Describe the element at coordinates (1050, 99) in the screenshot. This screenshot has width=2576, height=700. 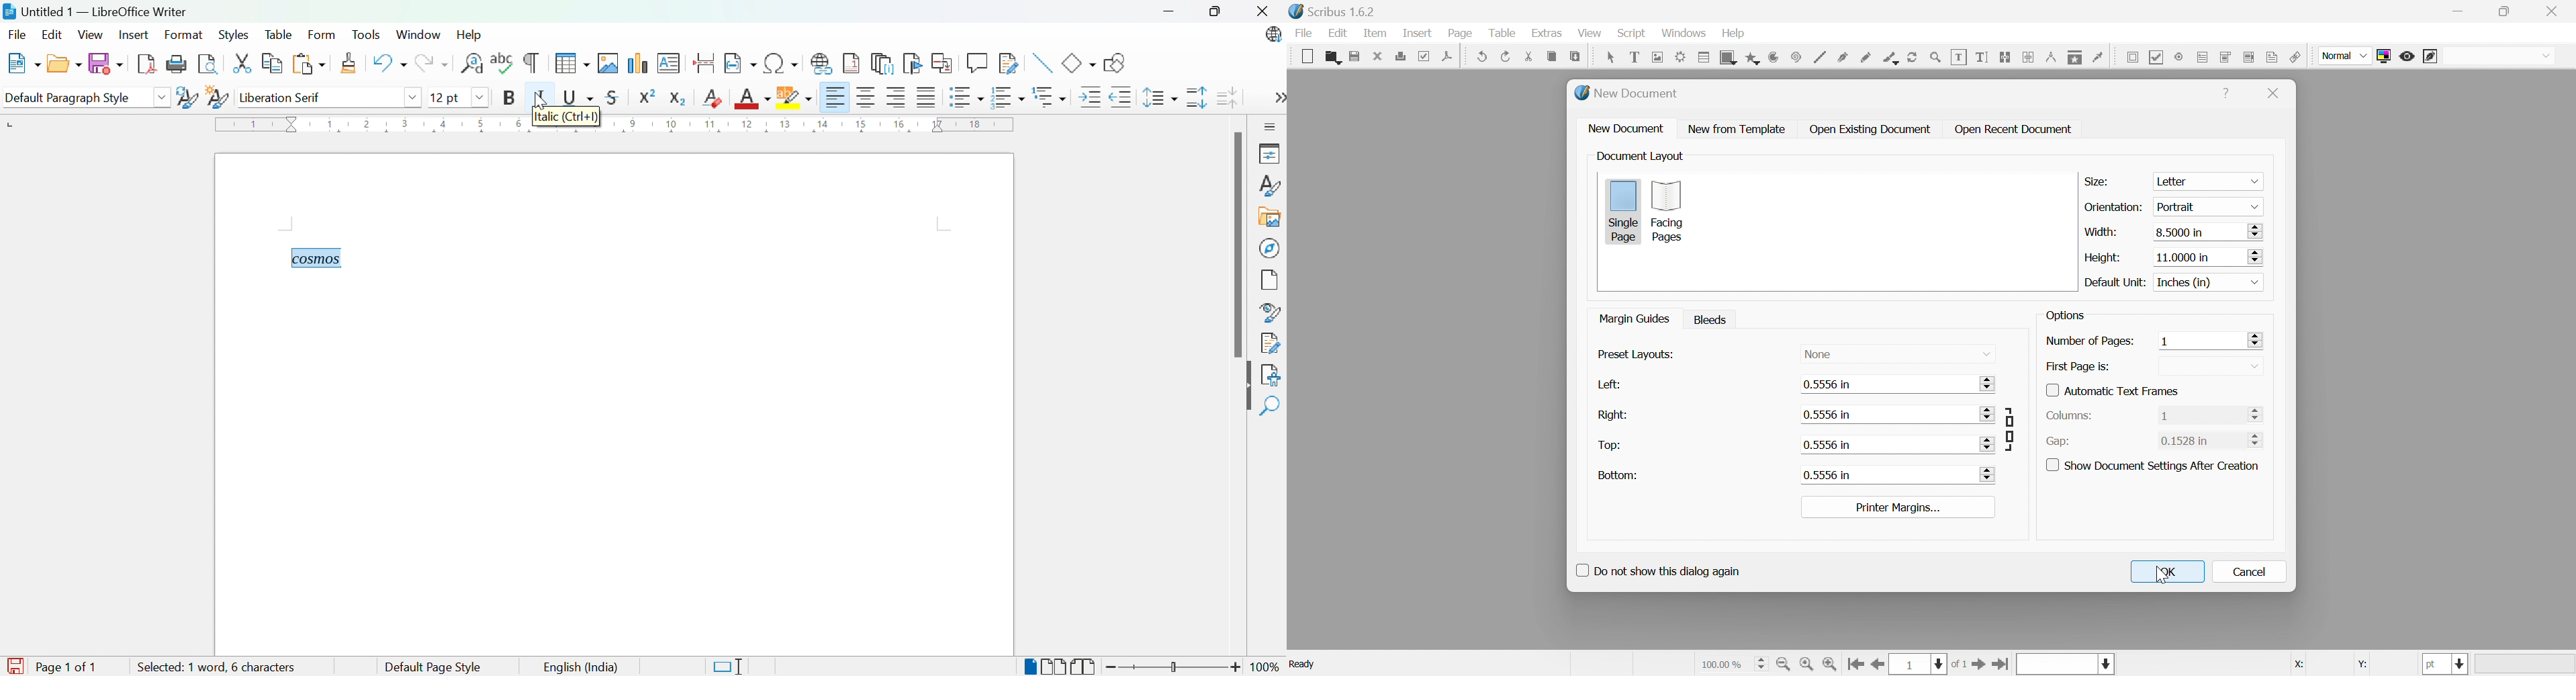
I see `Select outline format` at that location.